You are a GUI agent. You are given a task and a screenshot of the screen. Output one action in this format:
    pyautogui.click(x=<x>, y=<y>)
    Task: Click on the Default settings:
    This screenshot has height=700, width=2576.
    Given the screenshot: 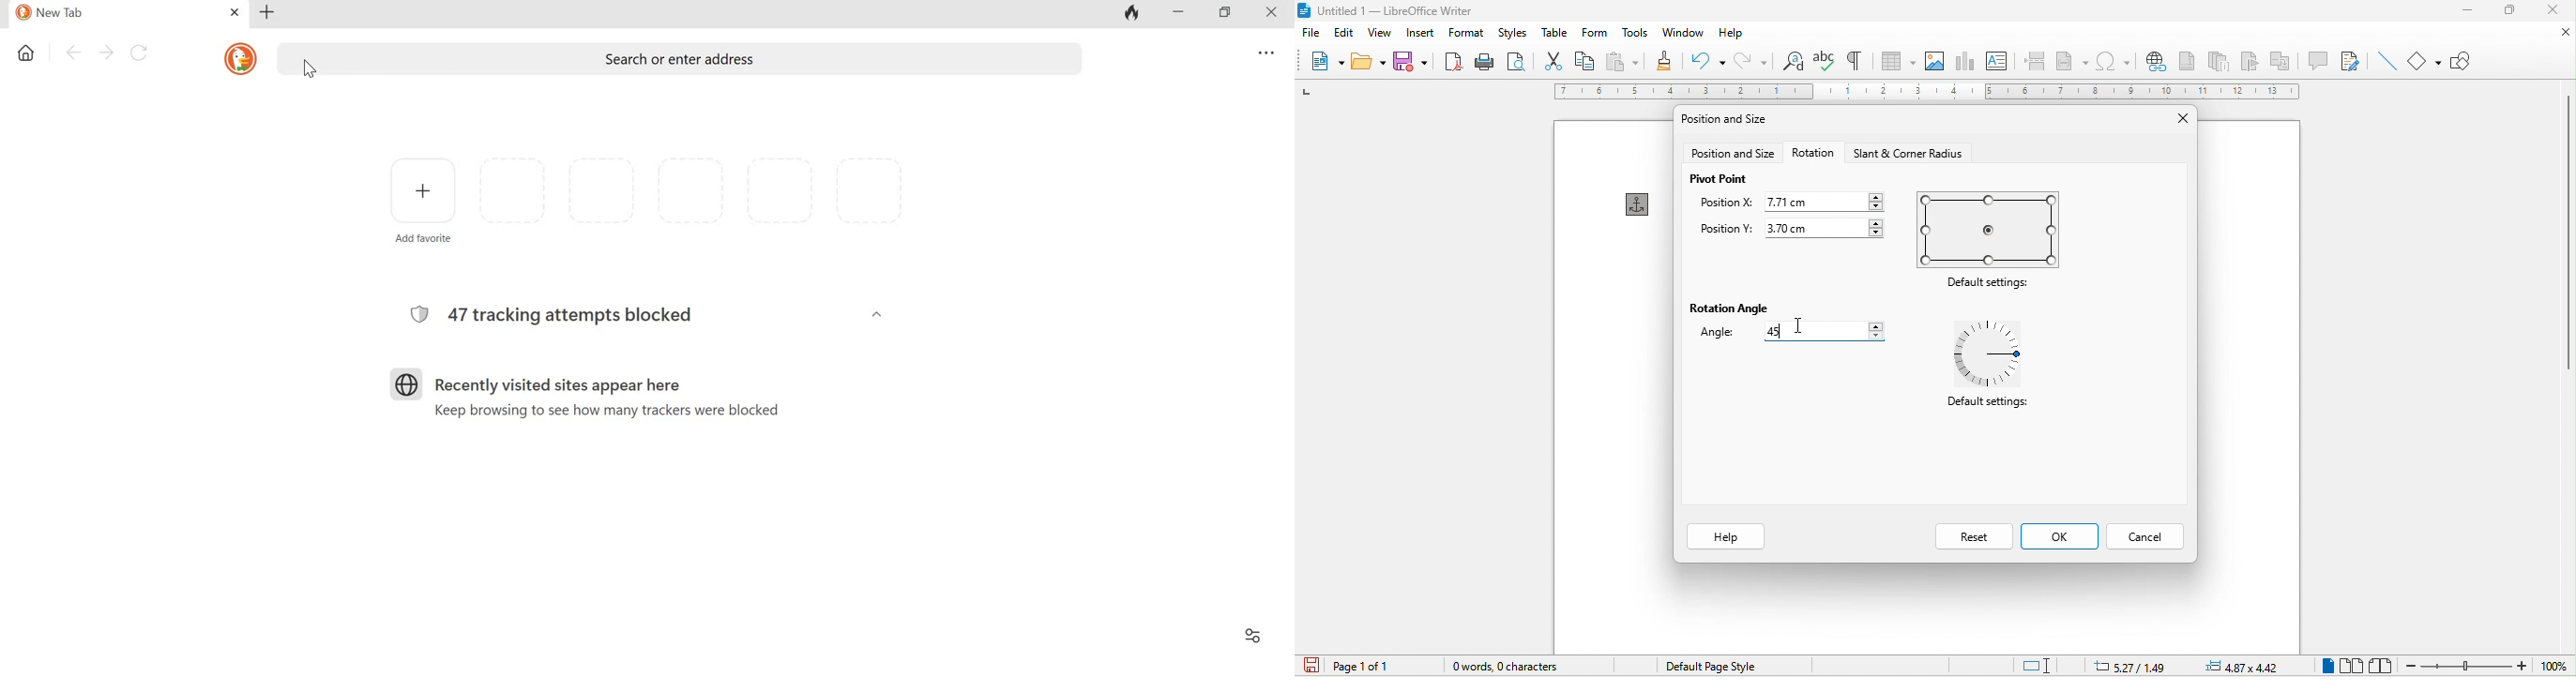 What is the action you would take?
    pyautogui.click(x=1990, y=286)
    